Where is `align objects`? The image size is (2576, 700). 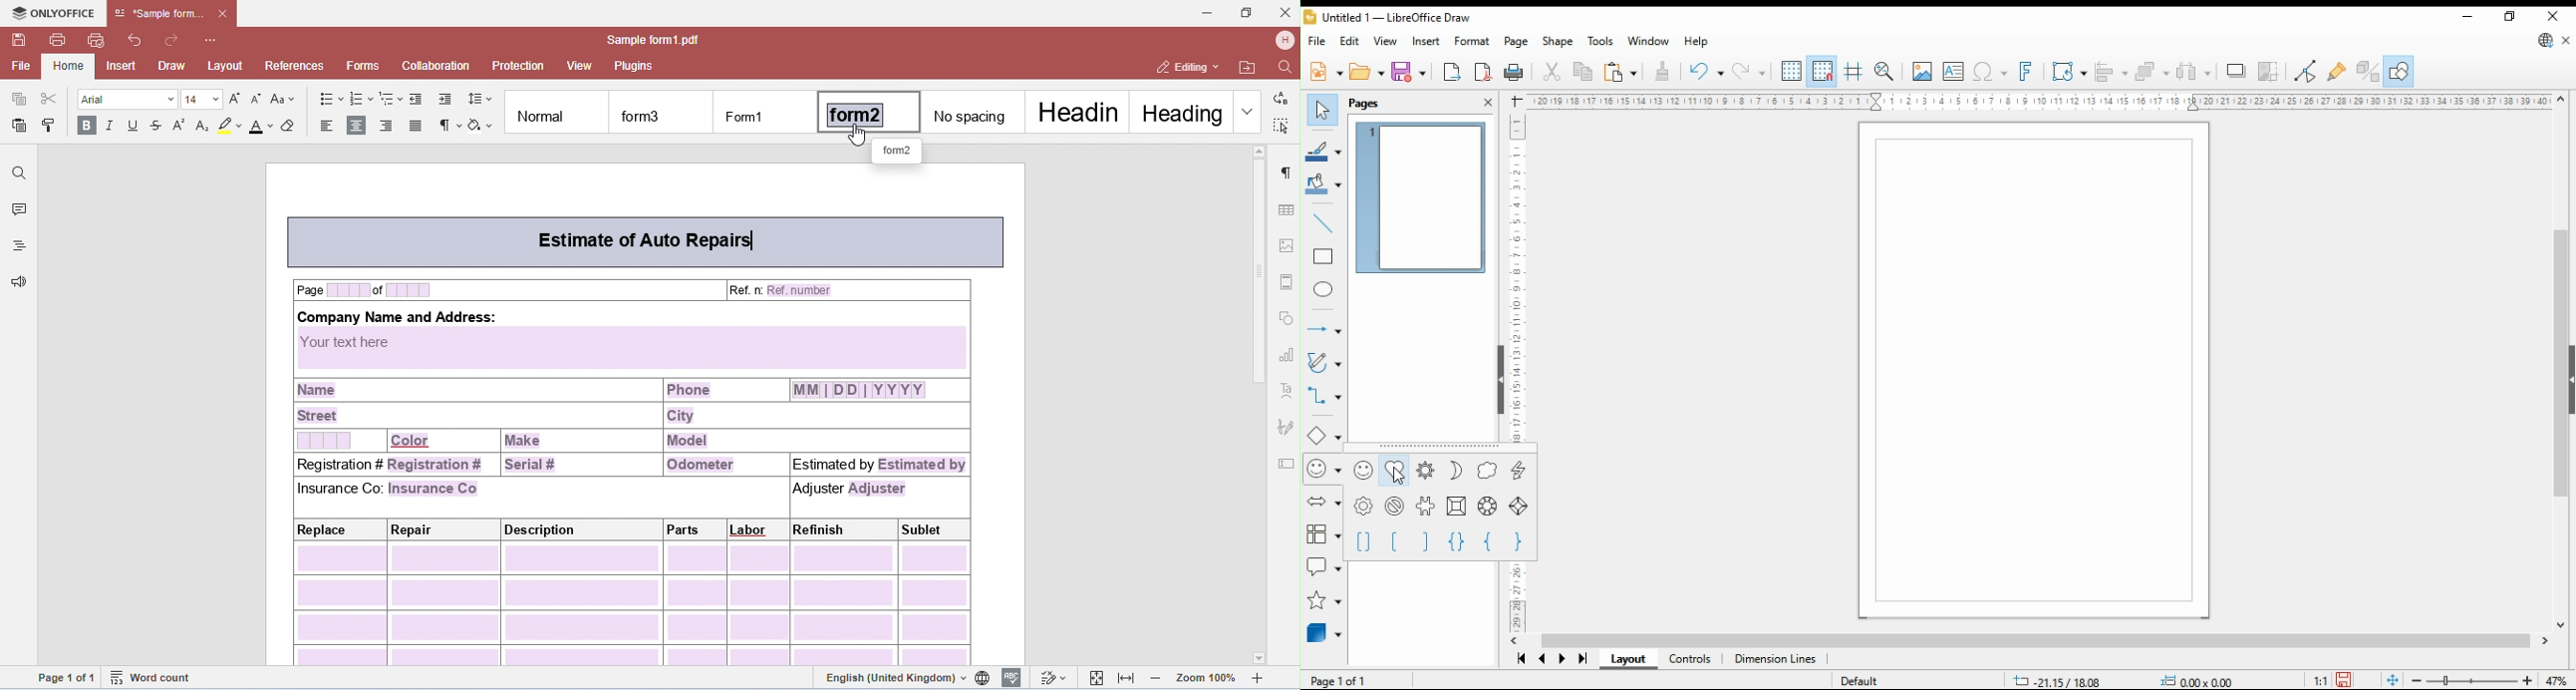
align objects is located at coordinates (2112, 72).